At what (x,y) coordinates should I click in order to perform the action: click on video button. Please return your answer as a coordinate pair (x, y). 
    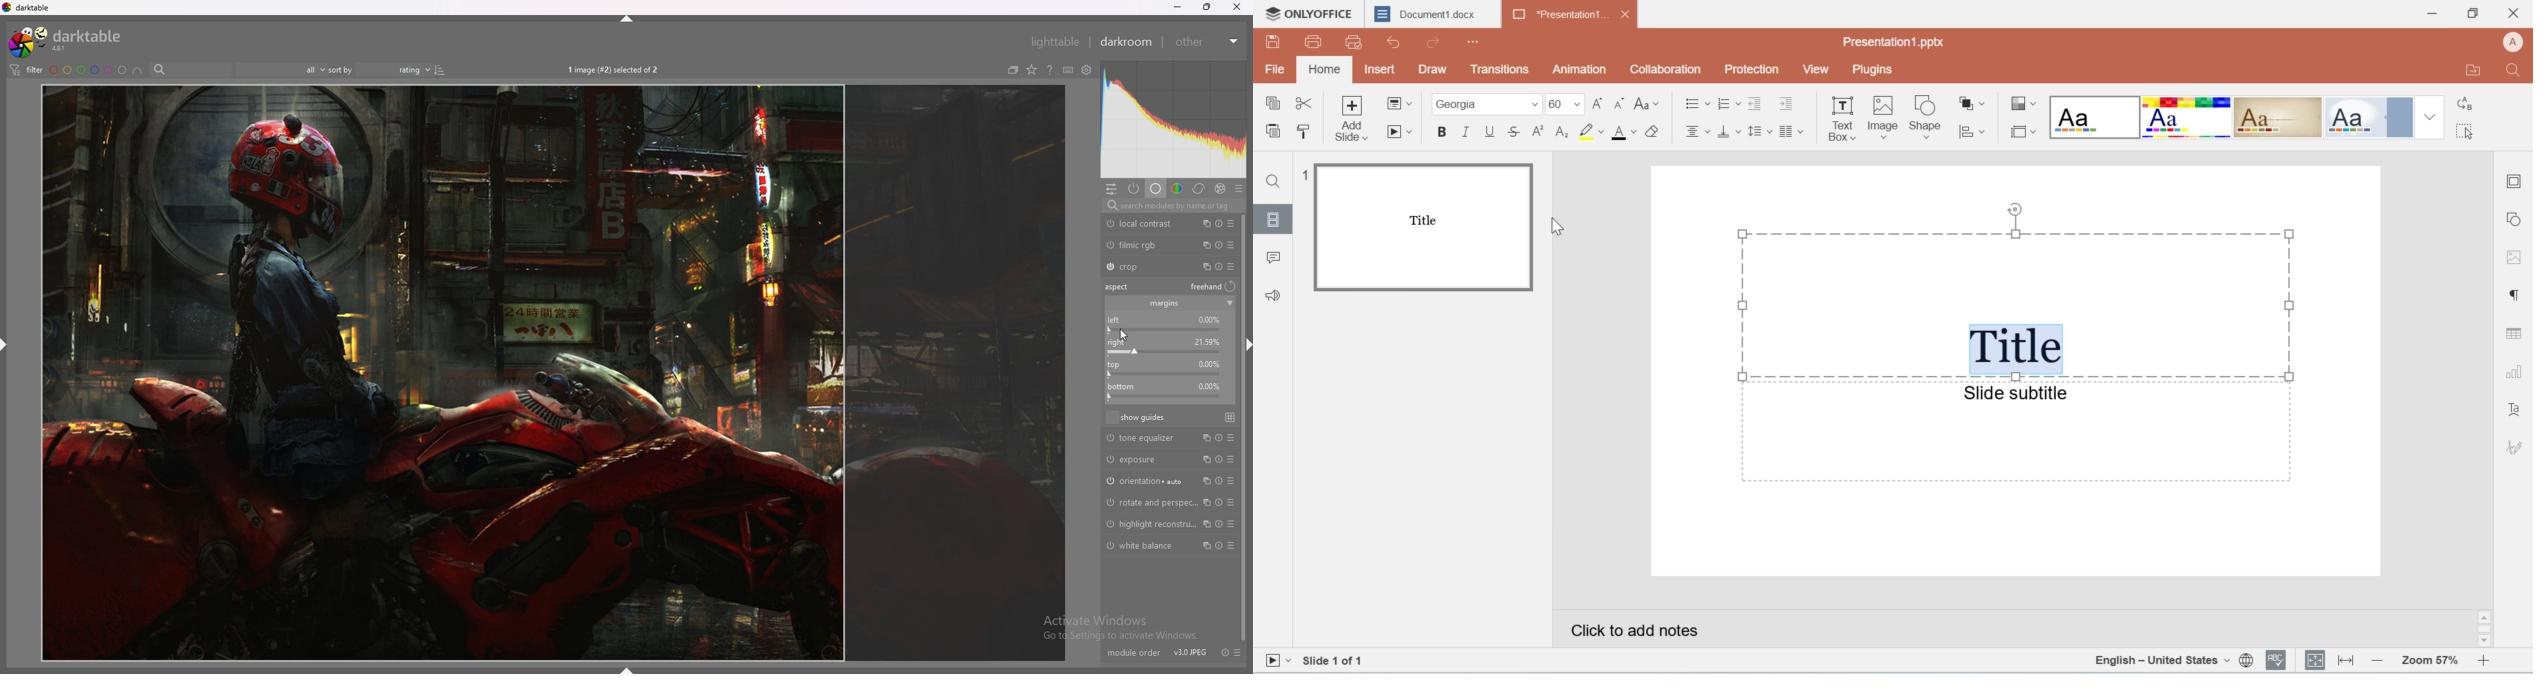
    Looking at the image, I should click on (1277, 661).